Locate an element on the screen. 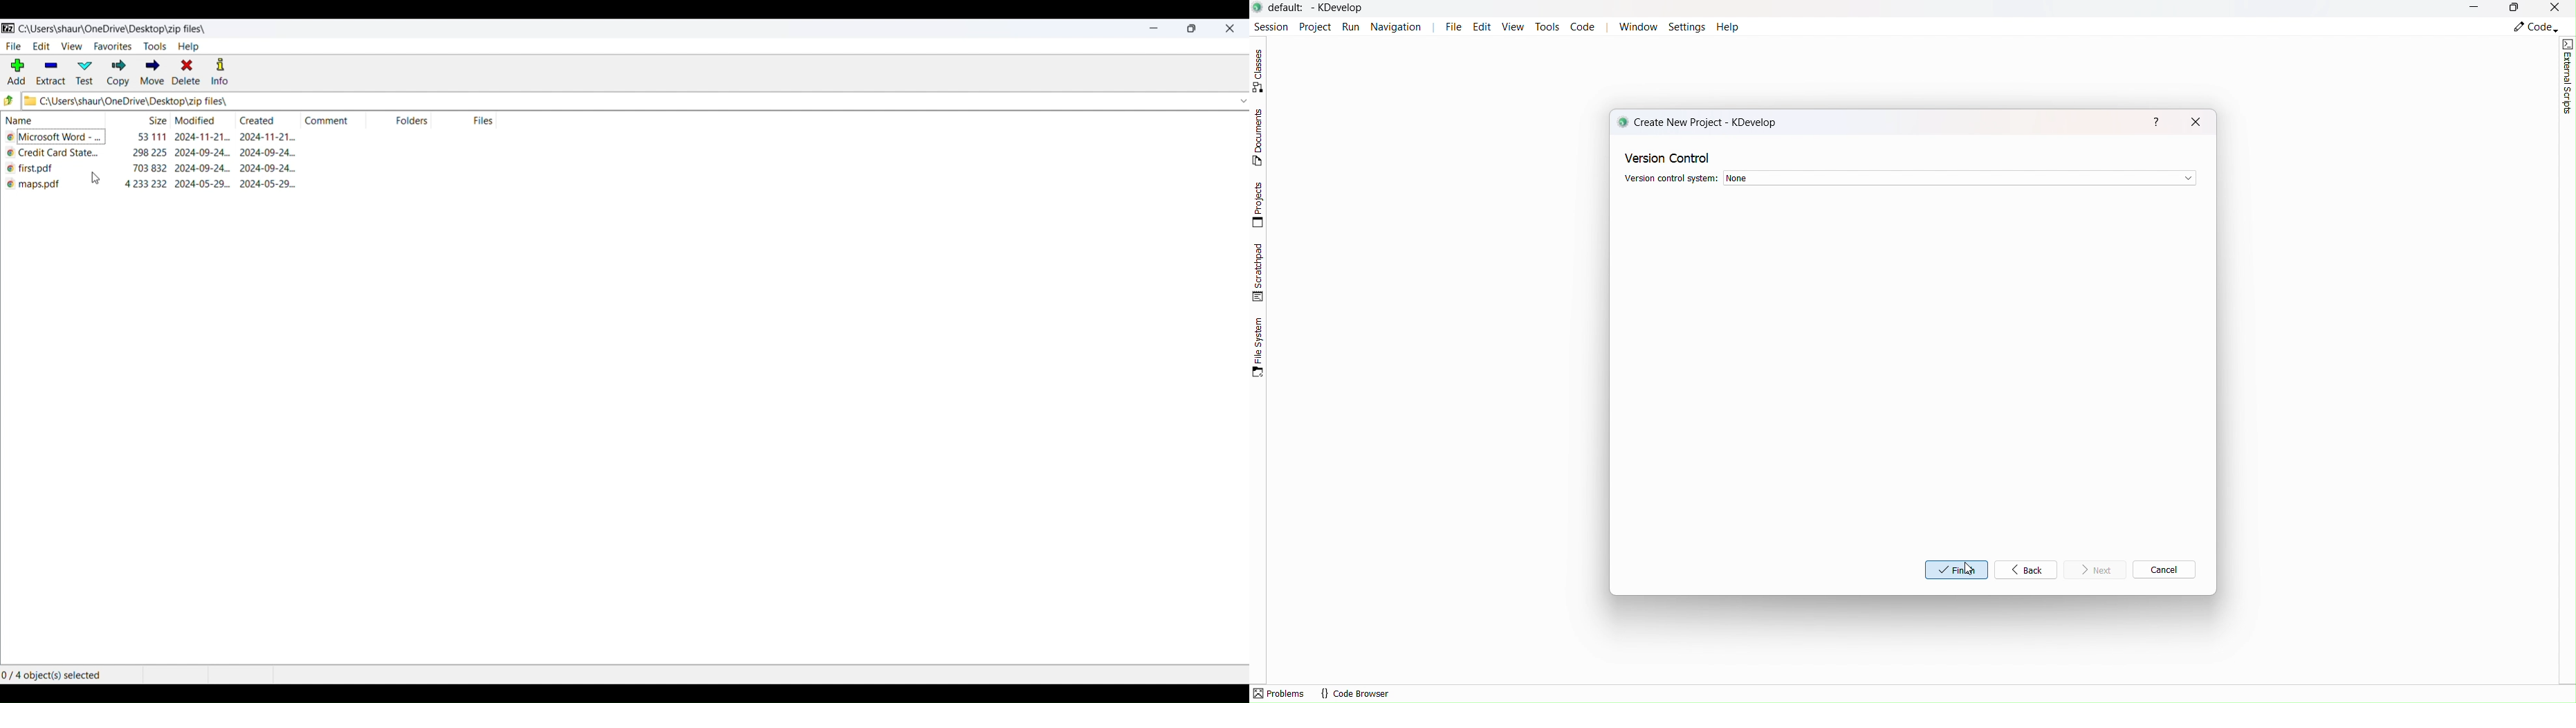 This screenshot has width=2576, height=728. info is located at coordinates (219, 72).